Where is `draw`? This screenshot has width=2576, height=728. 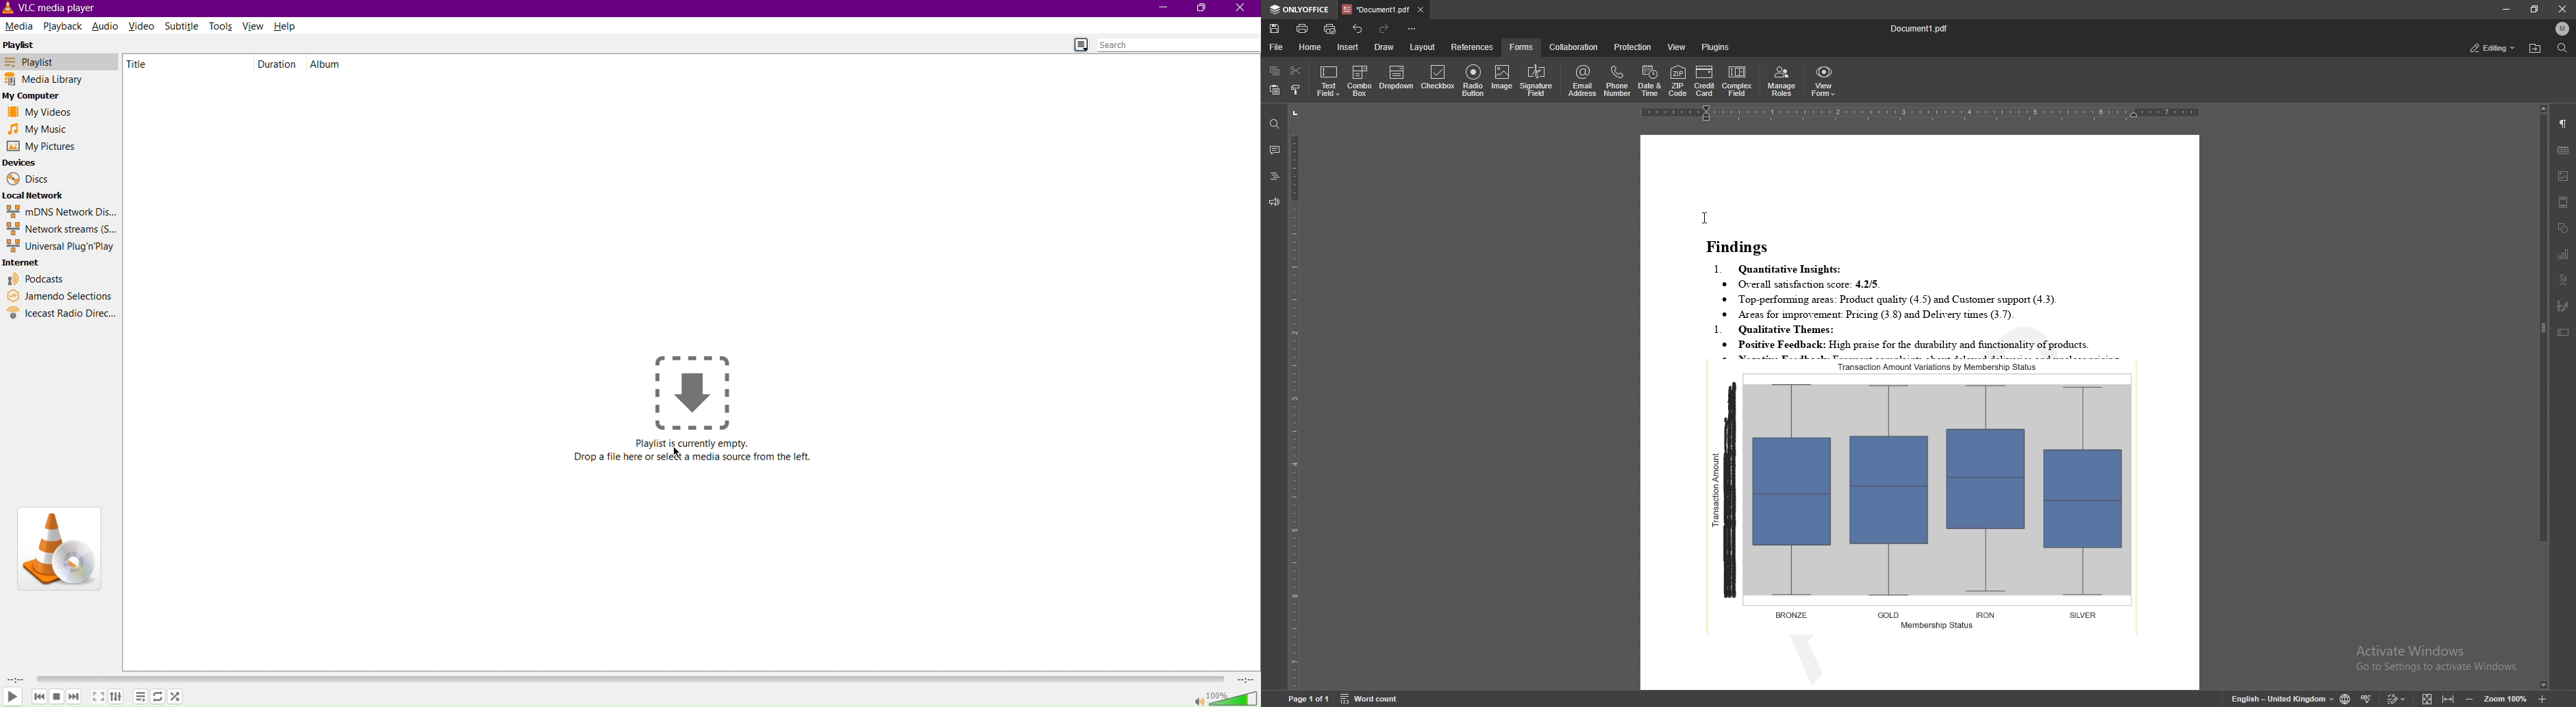
draw is located at coordinates (1384, 46).